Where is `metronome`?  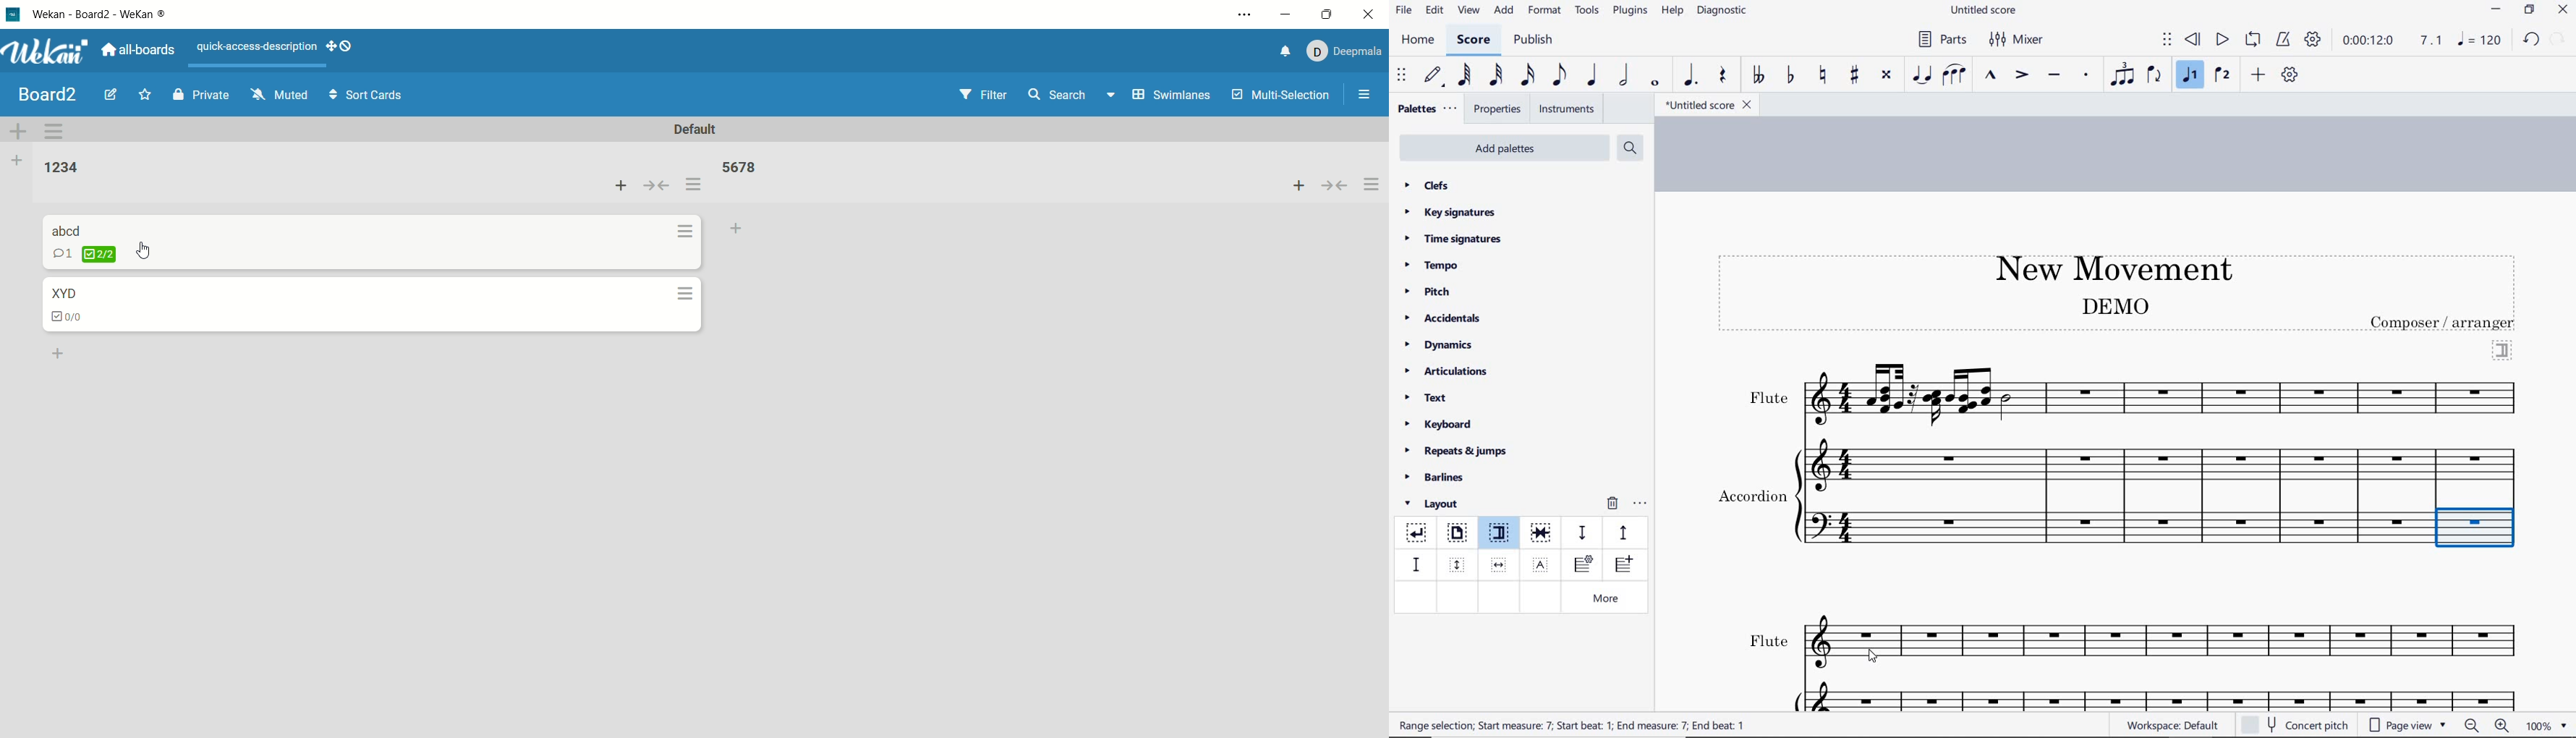 metronome is located at coordinates (2282, 40).